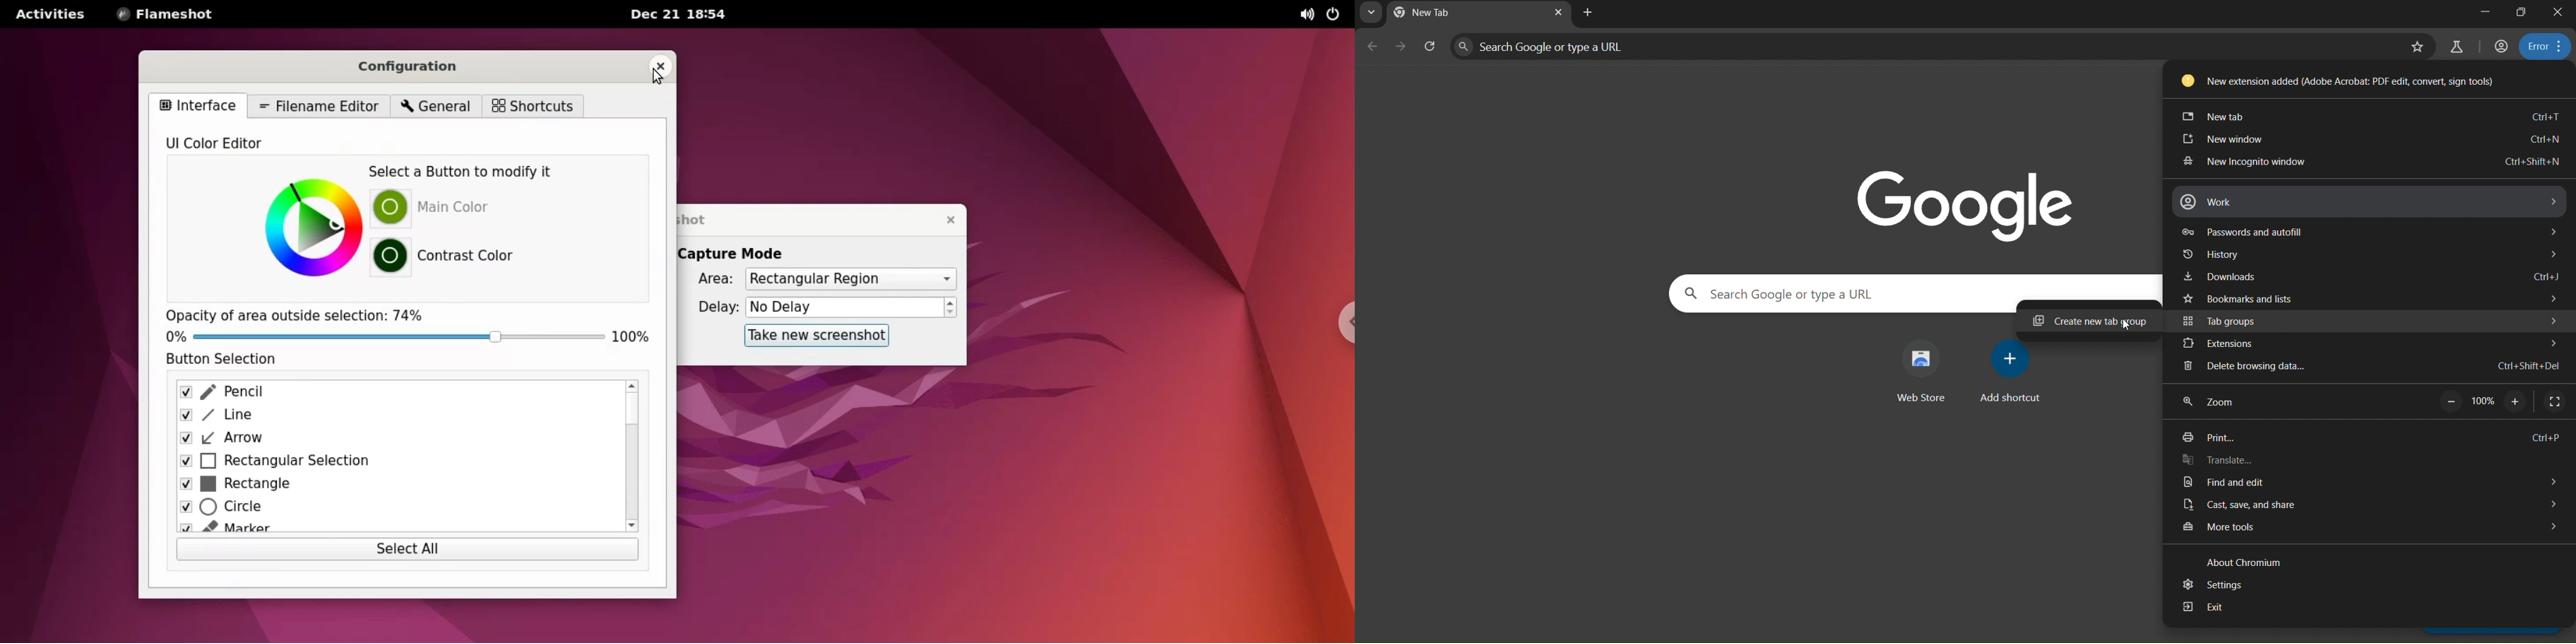  What do you see at coordinates (2365, 344) in the screenshot?
I see `extensions` at bounding box center [2365, 344].